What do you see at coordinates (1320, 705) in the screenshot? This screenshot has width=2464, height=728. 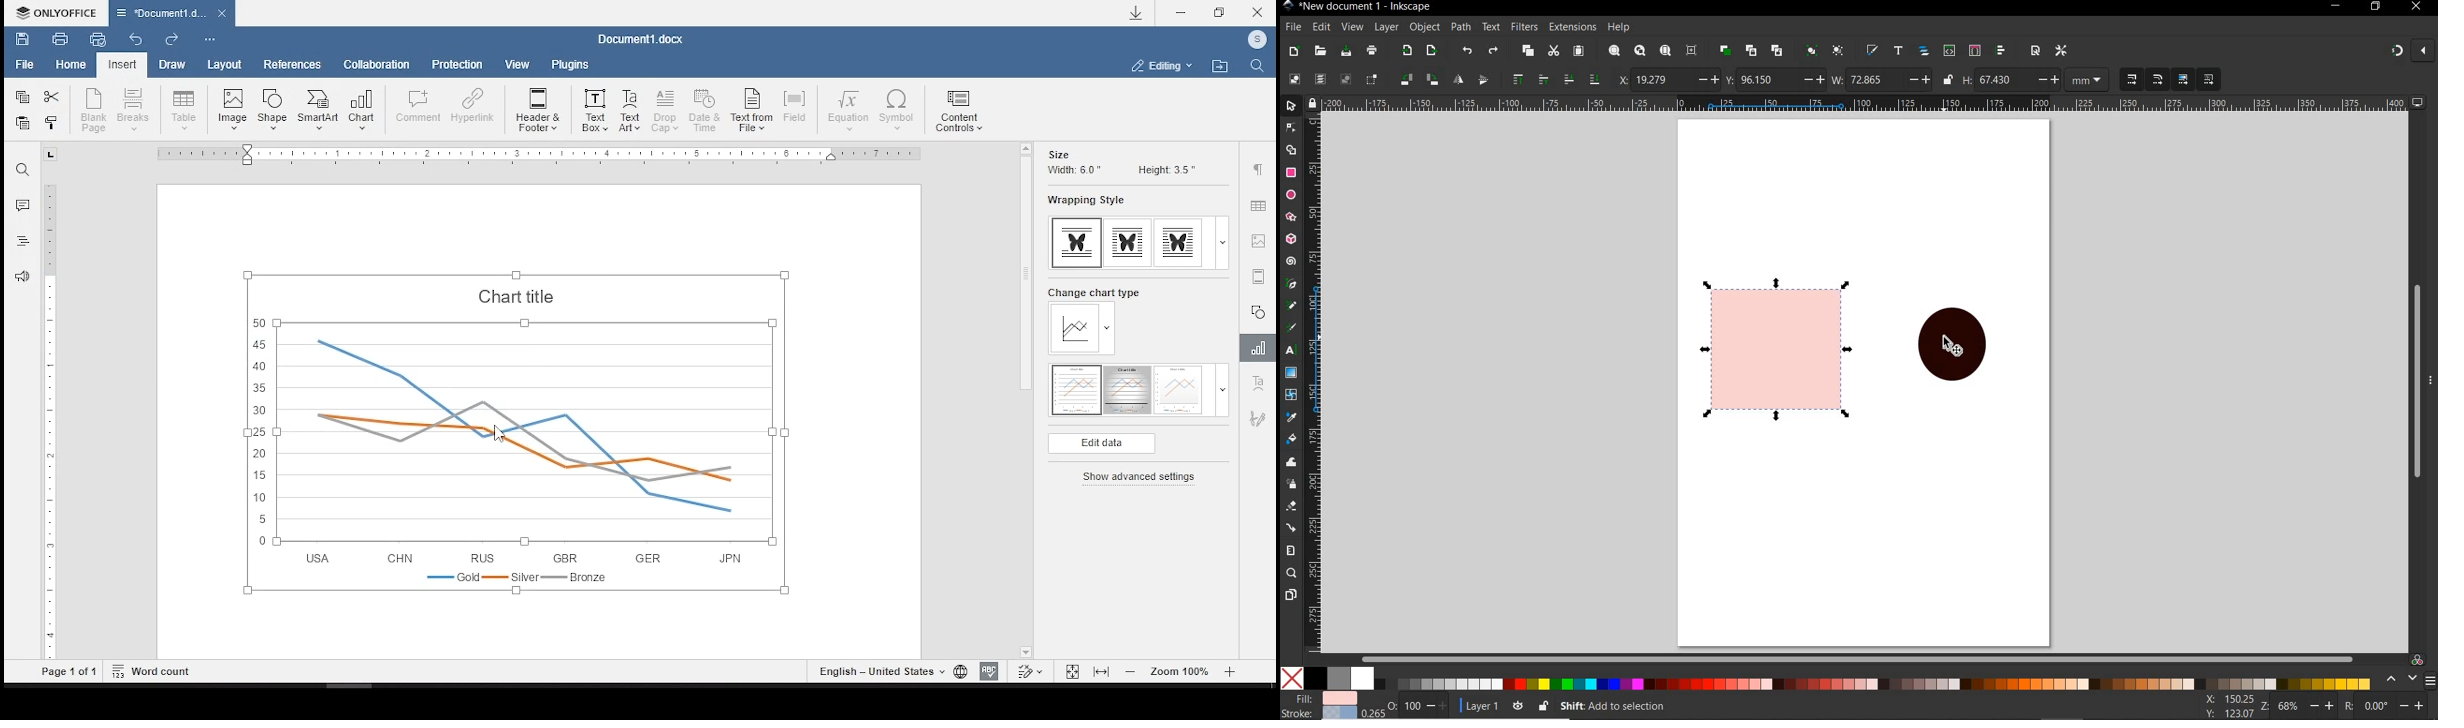 I see `file &stroke` at bounding box center [1320, 705].